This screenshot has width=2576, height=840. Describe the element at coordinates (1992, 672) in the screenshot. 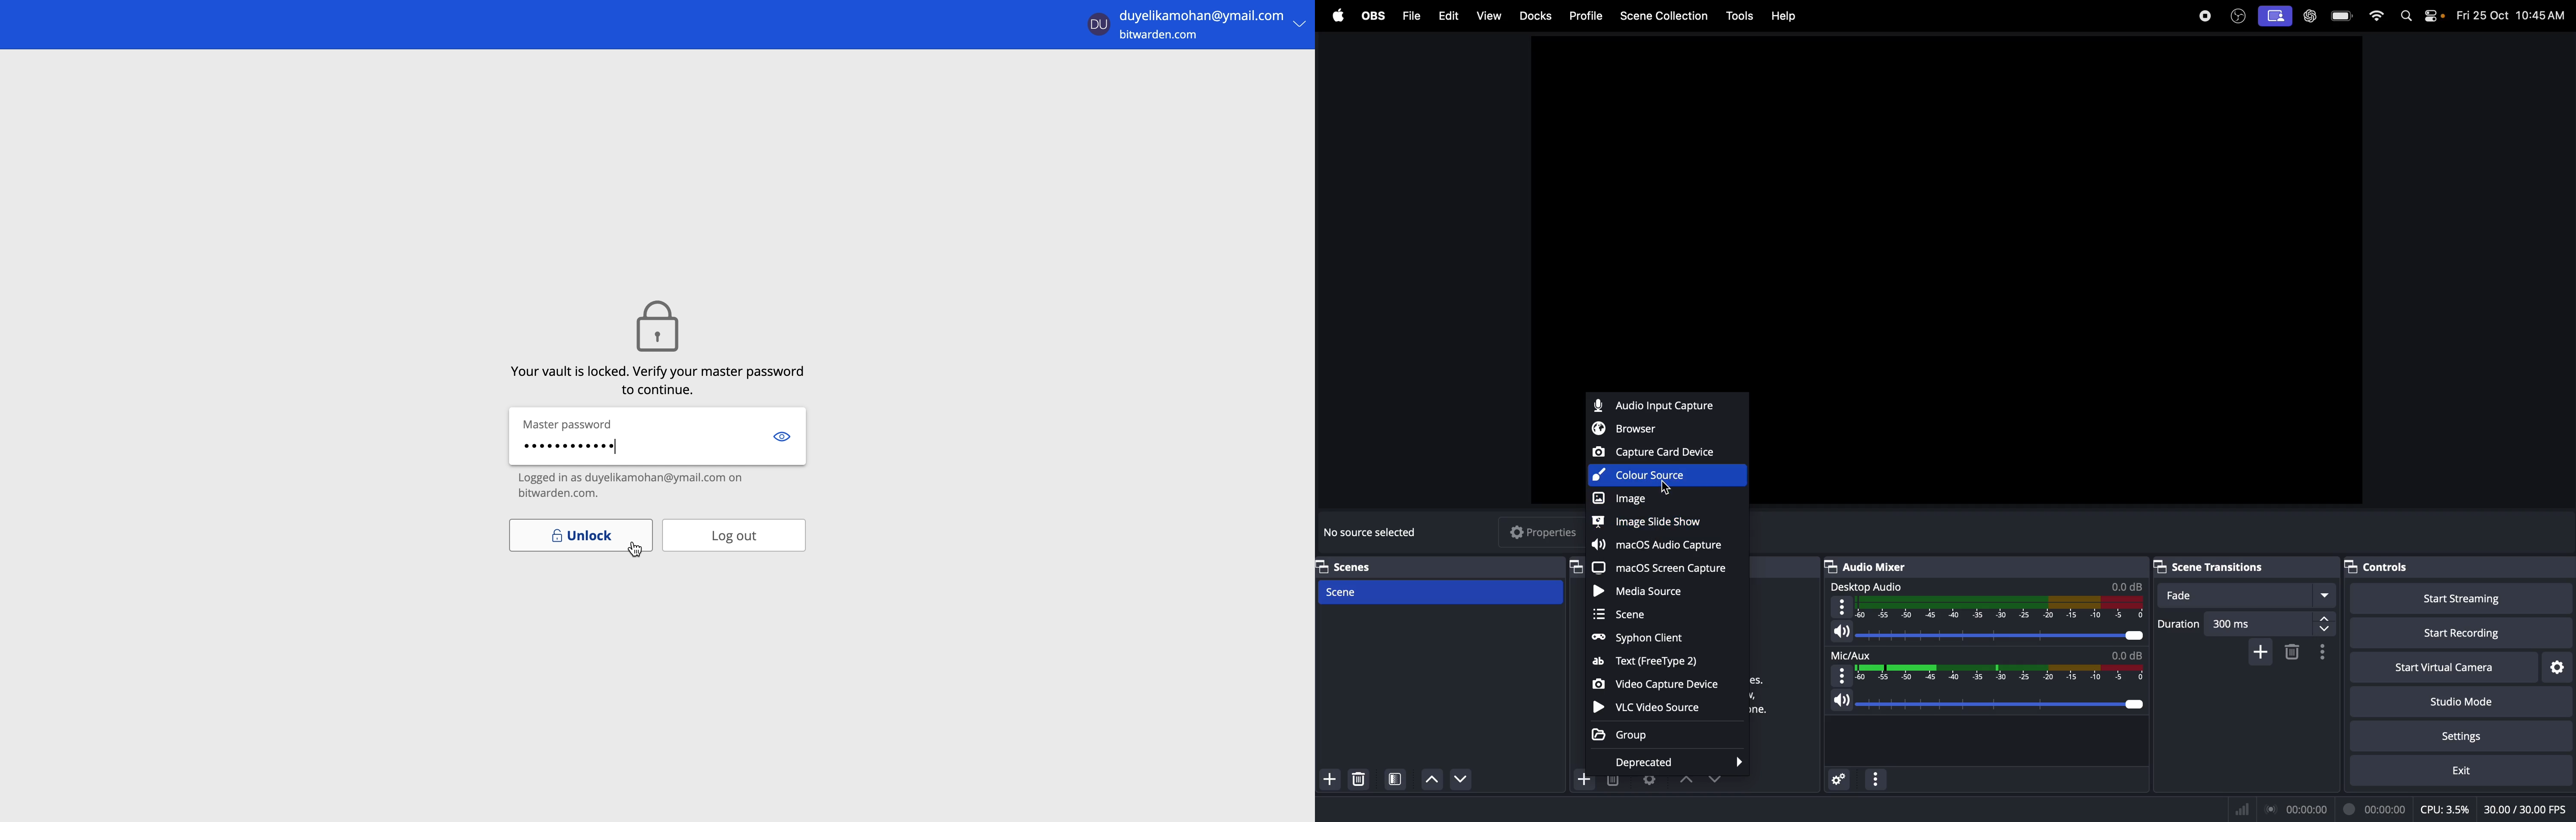

I see `` at that location.